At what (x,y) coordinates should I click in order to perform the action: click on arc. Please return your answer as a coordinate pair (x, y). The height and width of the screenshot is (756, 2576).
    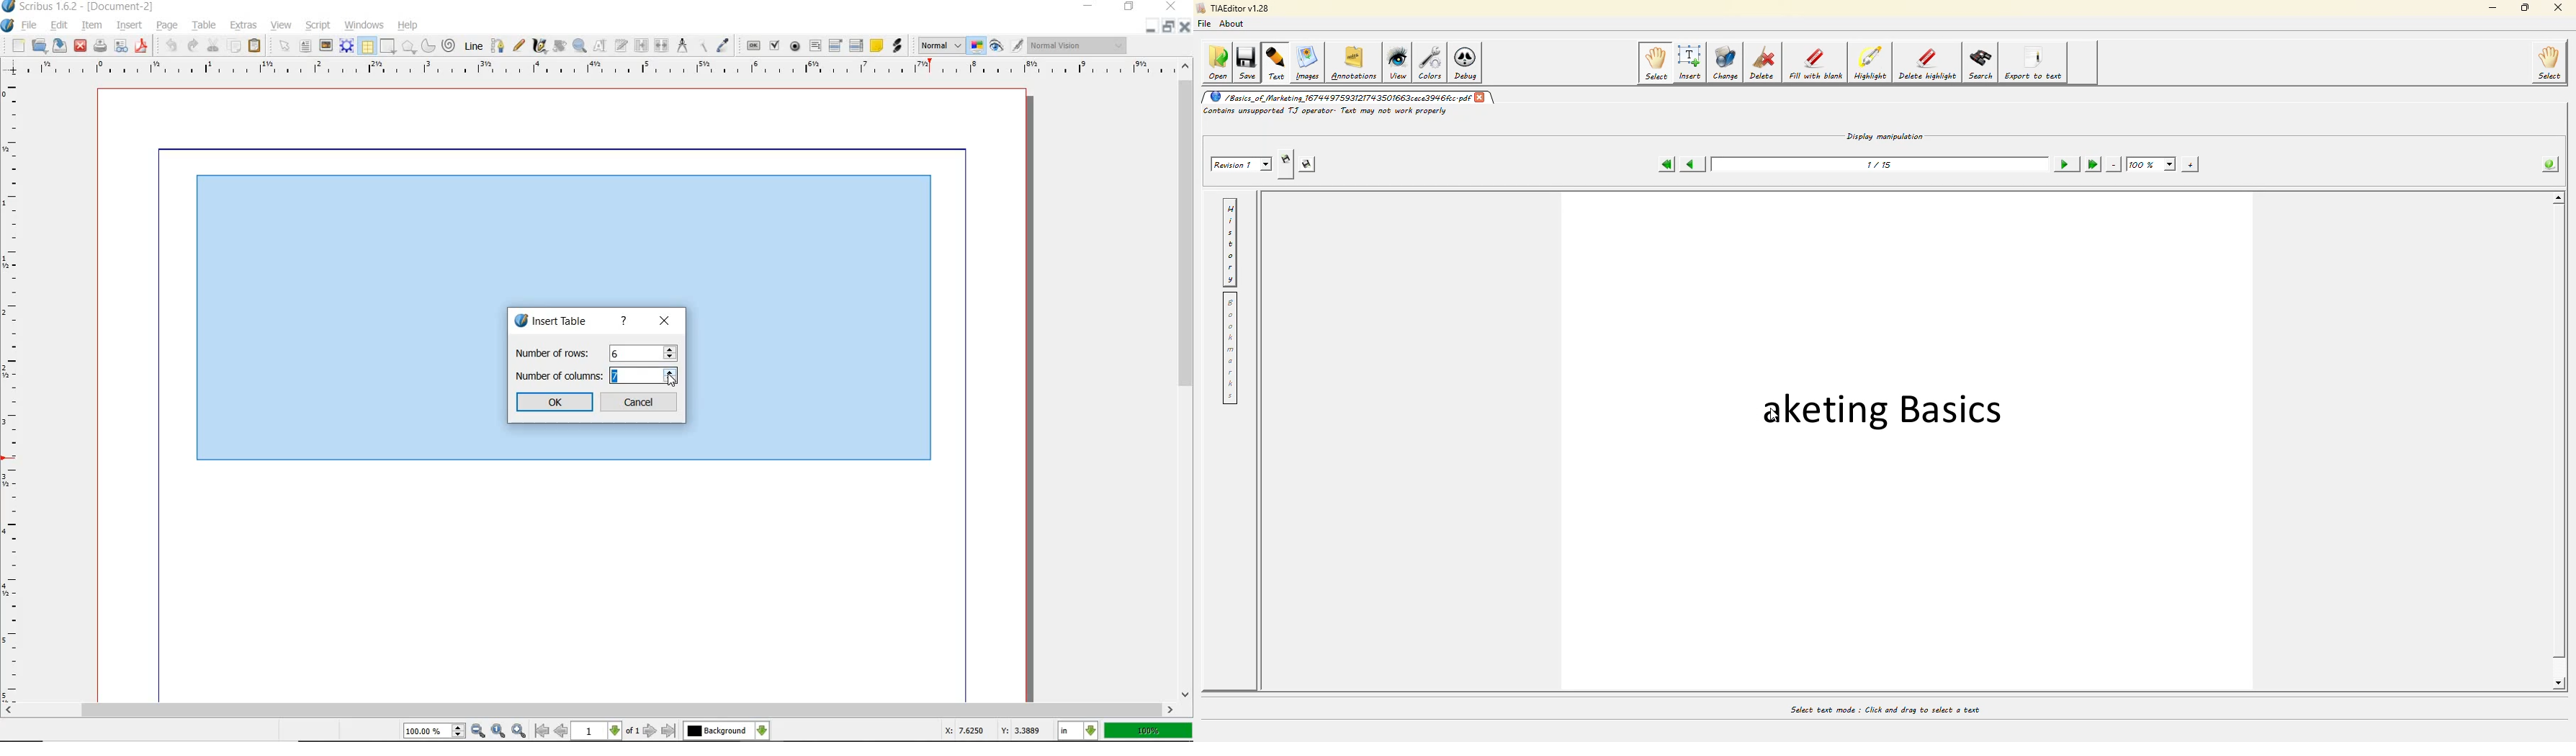
    Looking at the image, I should click on (428, 48).